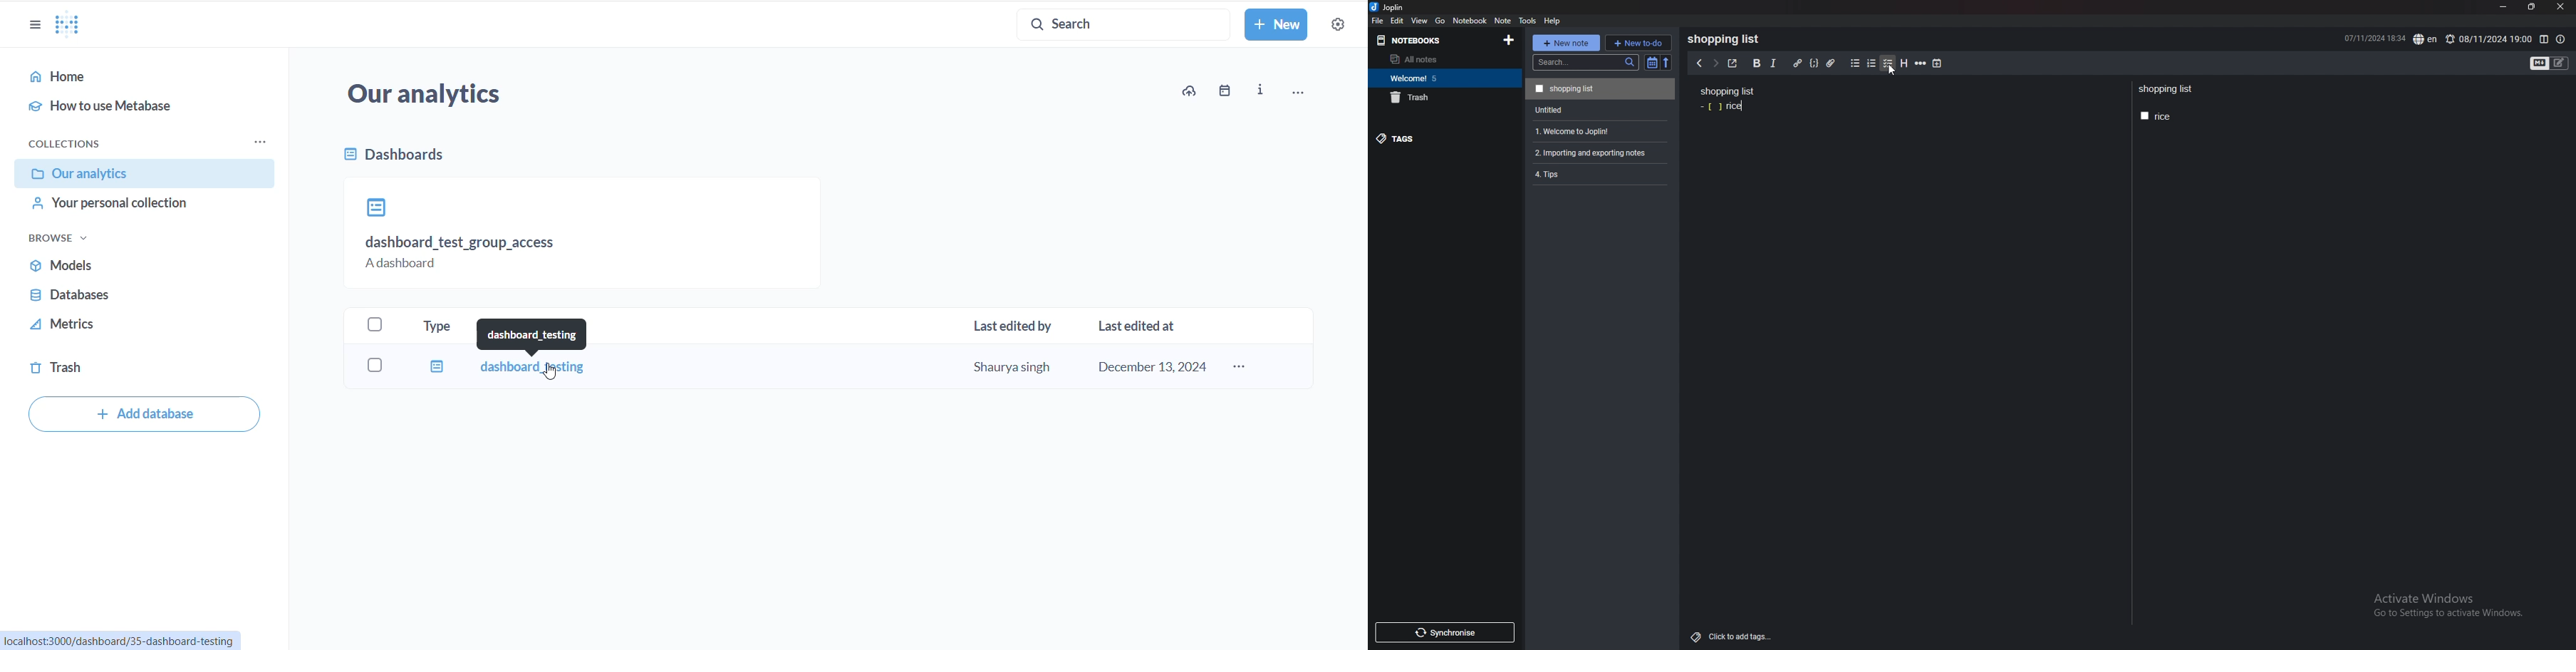  I want to click on bullet list, so click(1855, 64).